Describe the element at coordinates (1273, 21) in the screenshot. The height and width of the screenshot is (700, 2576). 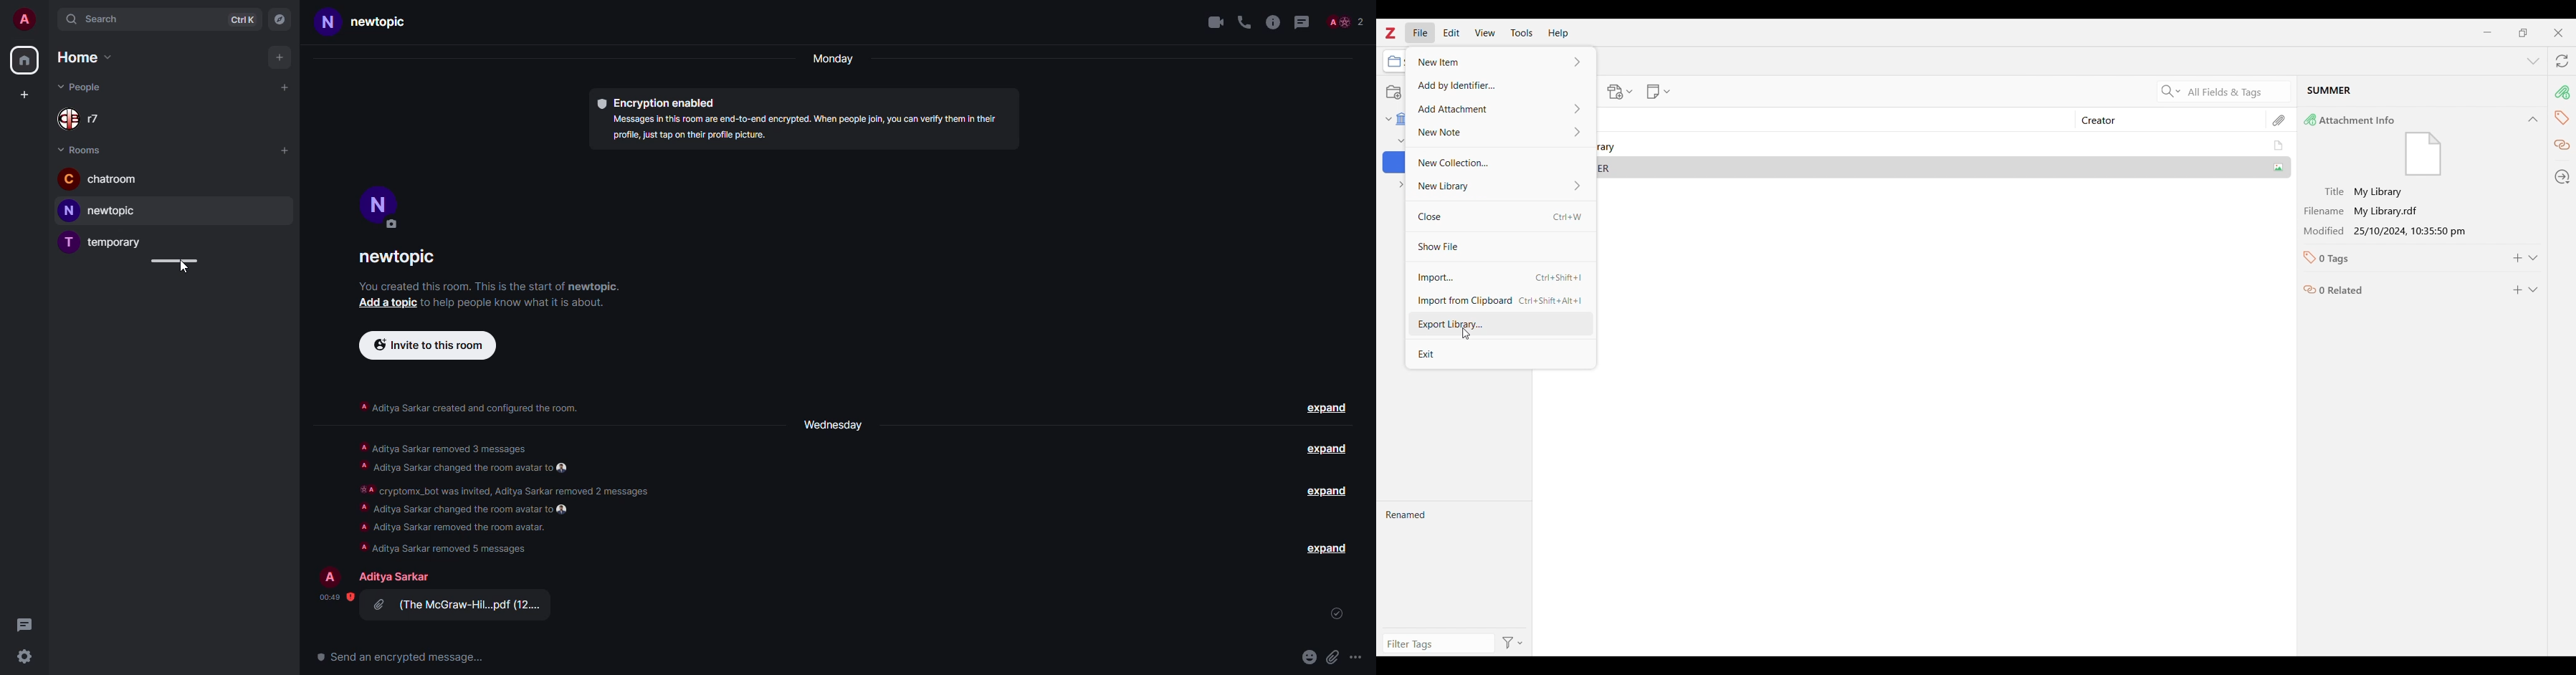
I see `info` at that location.